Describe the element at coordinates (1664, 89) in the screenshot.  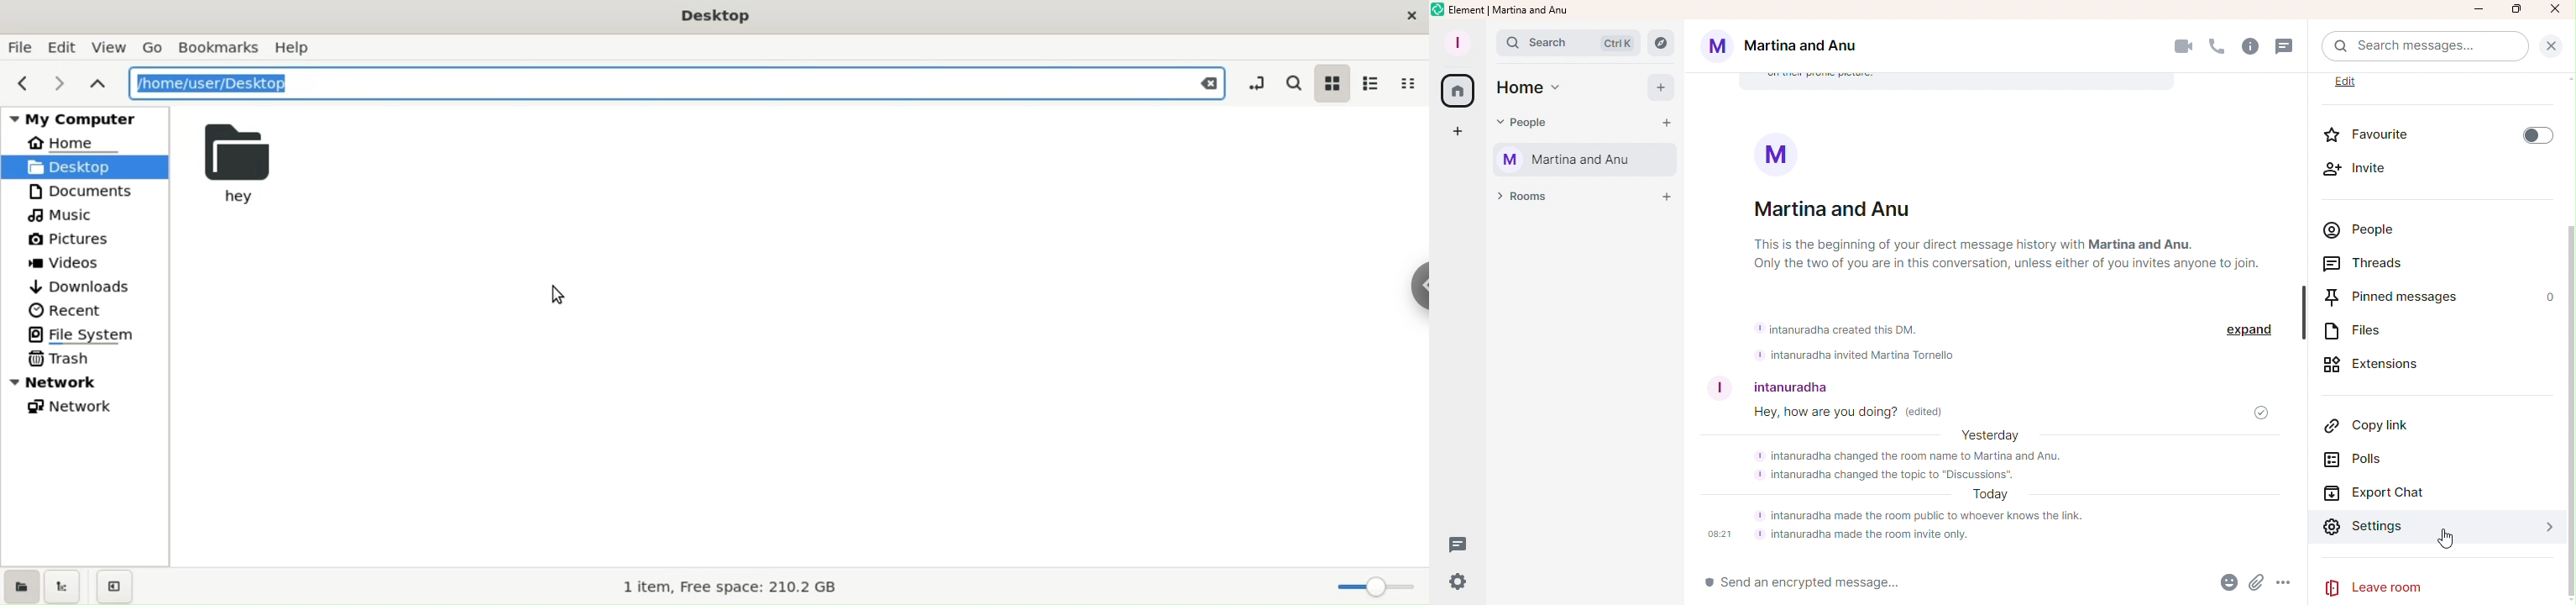
I see `Add` at that location.